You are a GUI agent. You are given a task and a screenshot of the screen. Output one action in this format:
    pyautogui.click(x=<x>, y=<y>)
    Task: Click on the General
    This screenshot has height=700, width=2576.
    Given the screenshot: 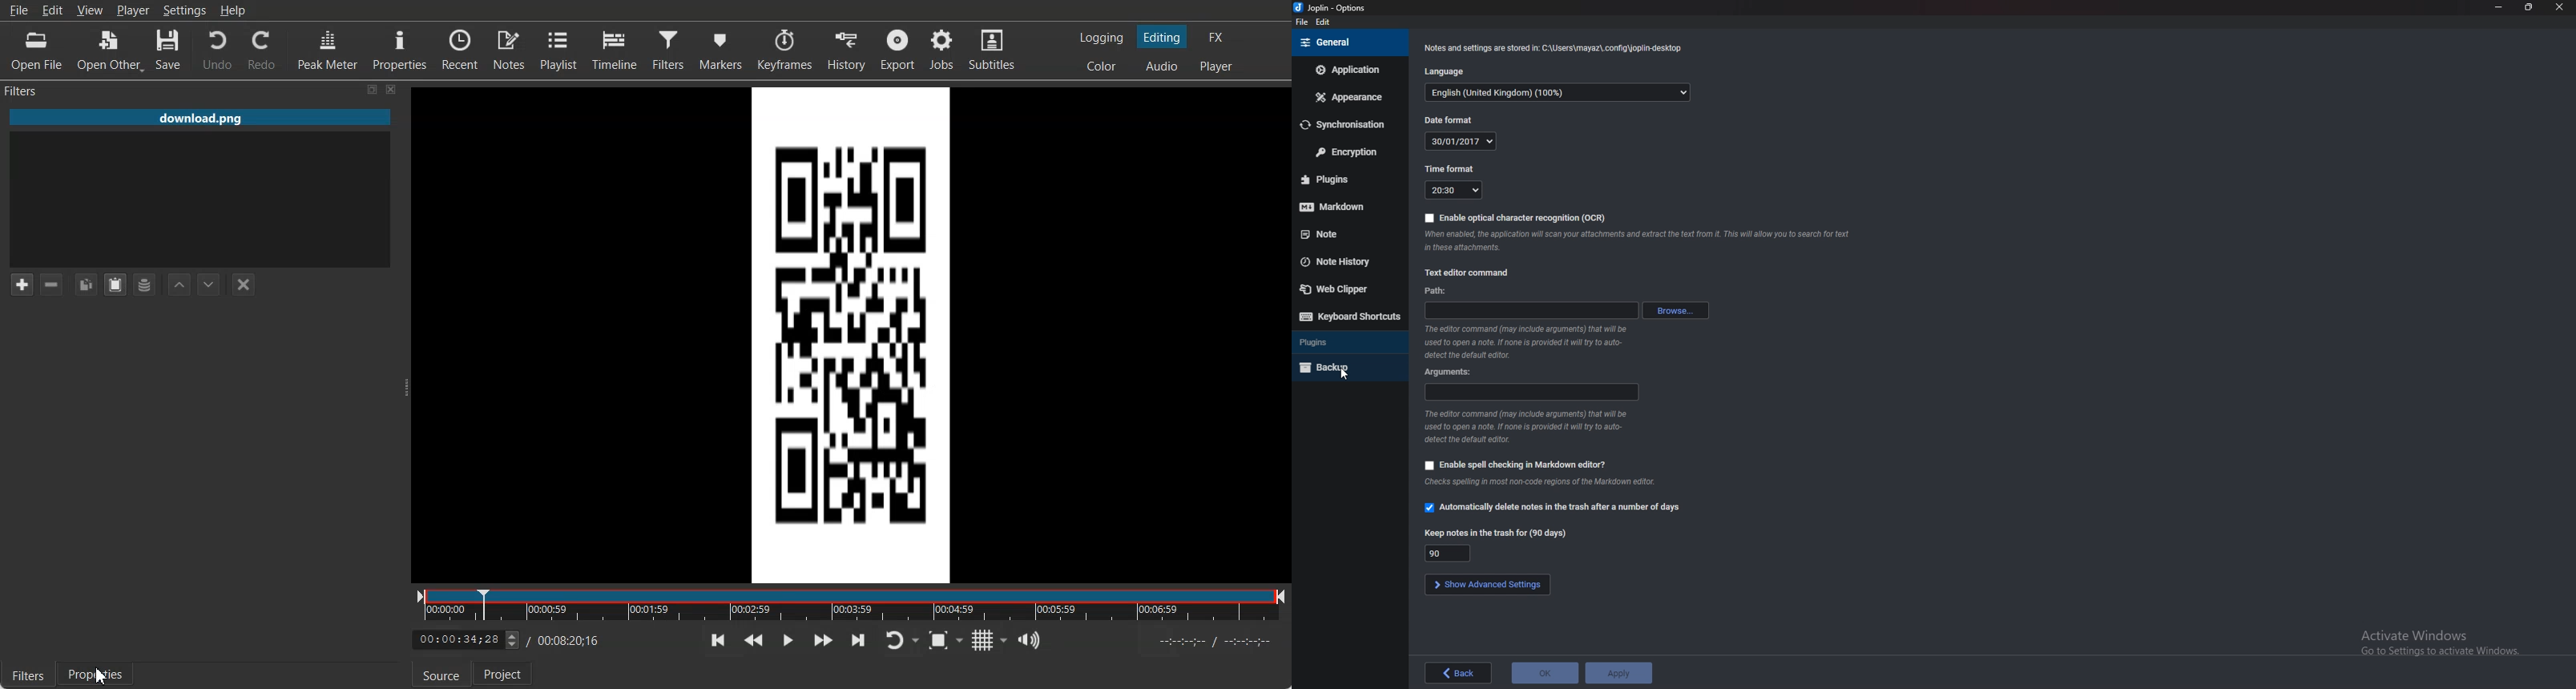 What is the action you would take?
    pyautogui.click(x=1346, y=42)
    